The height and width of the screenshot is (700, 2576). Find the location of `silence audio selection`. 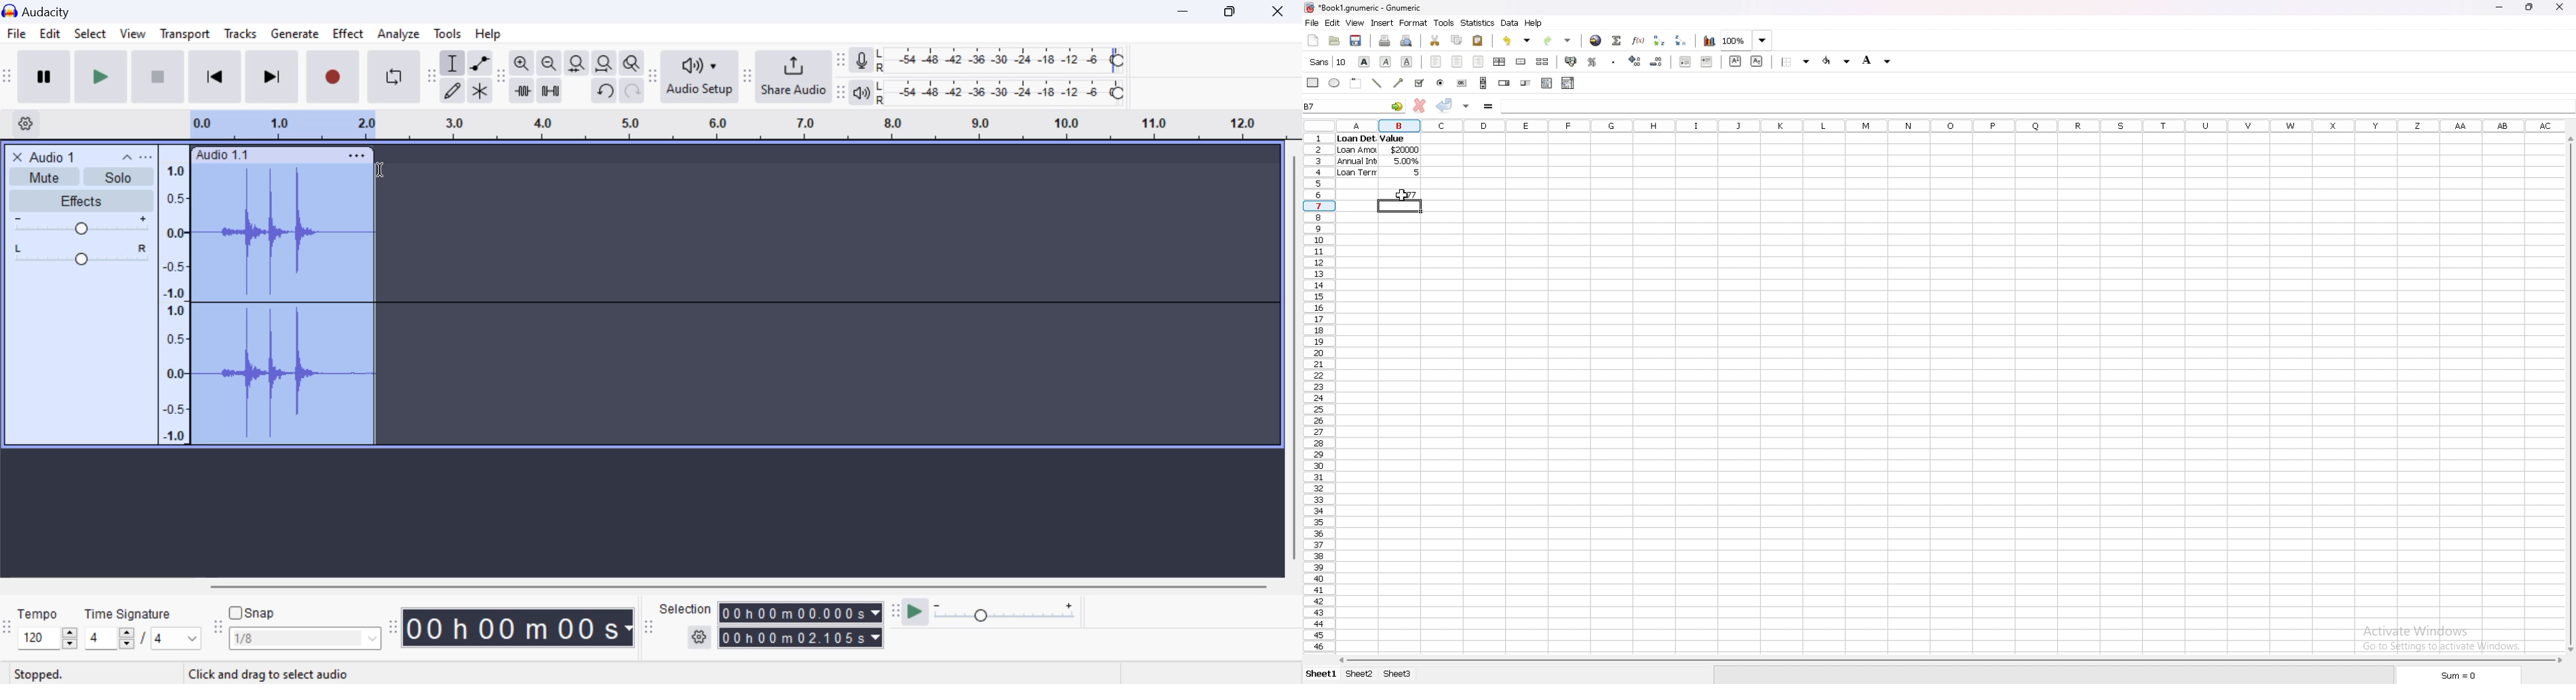

silence audio selection is located at coordinates (550, 92).